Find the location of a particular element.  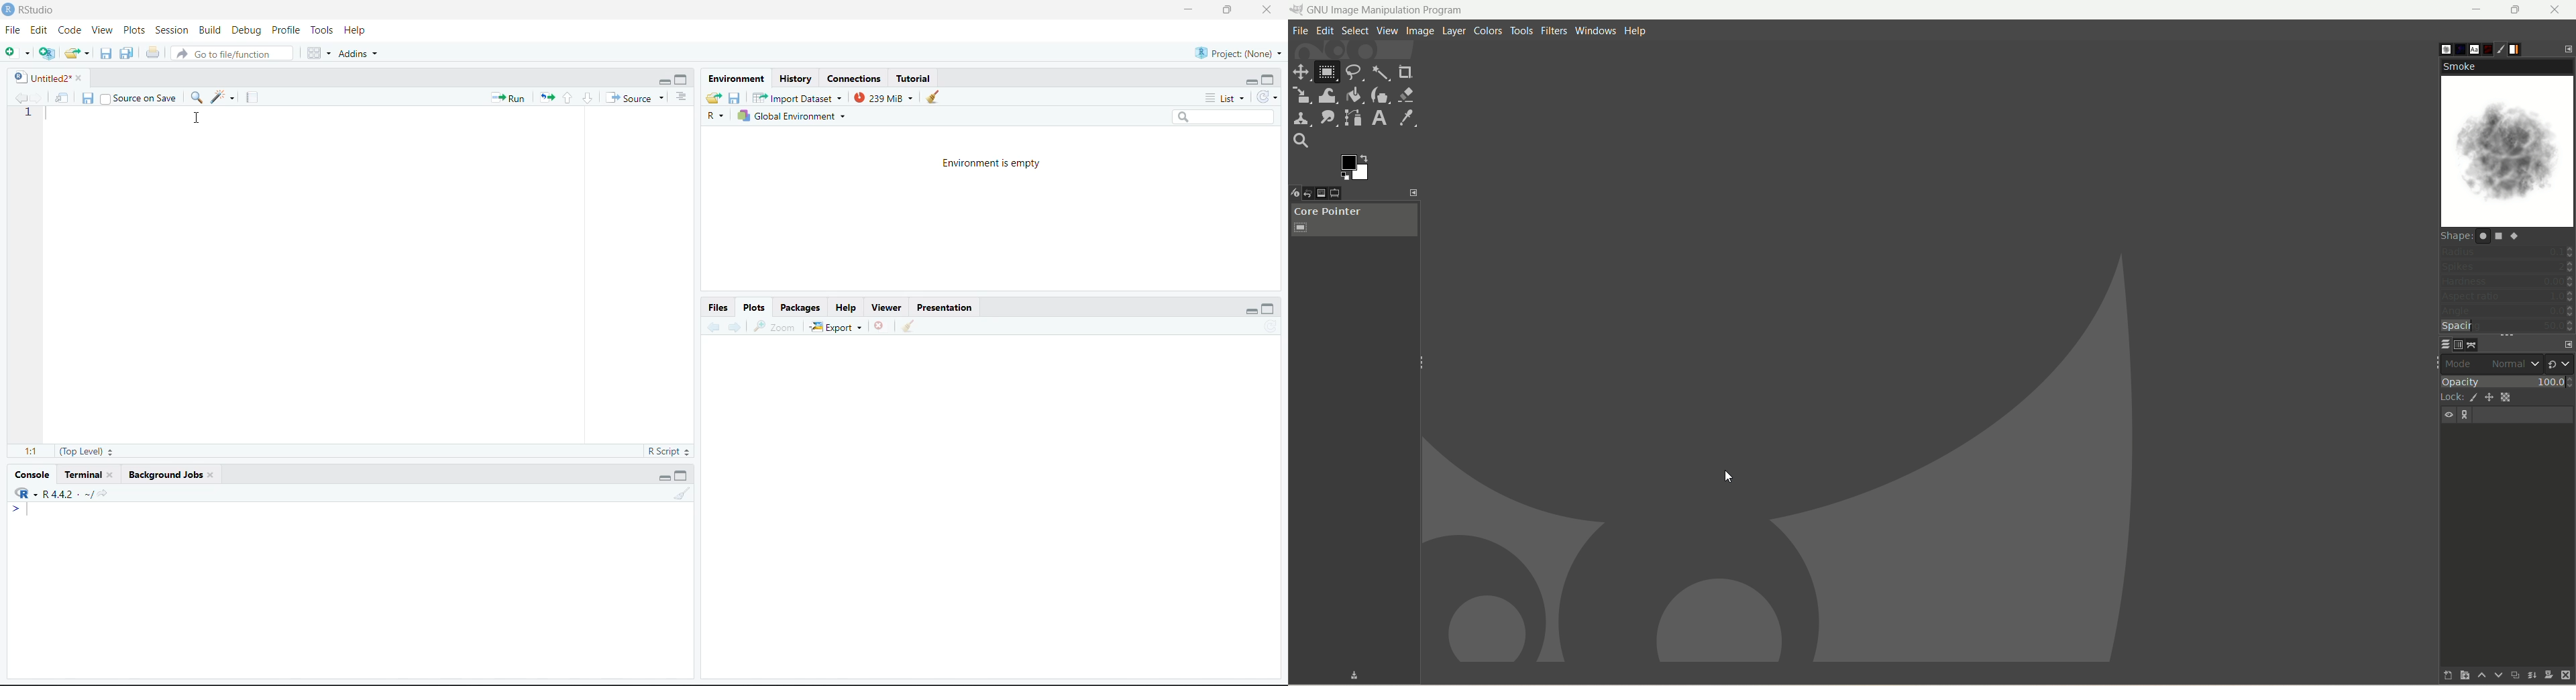

Minimize is located at coordinates (1189, 10).